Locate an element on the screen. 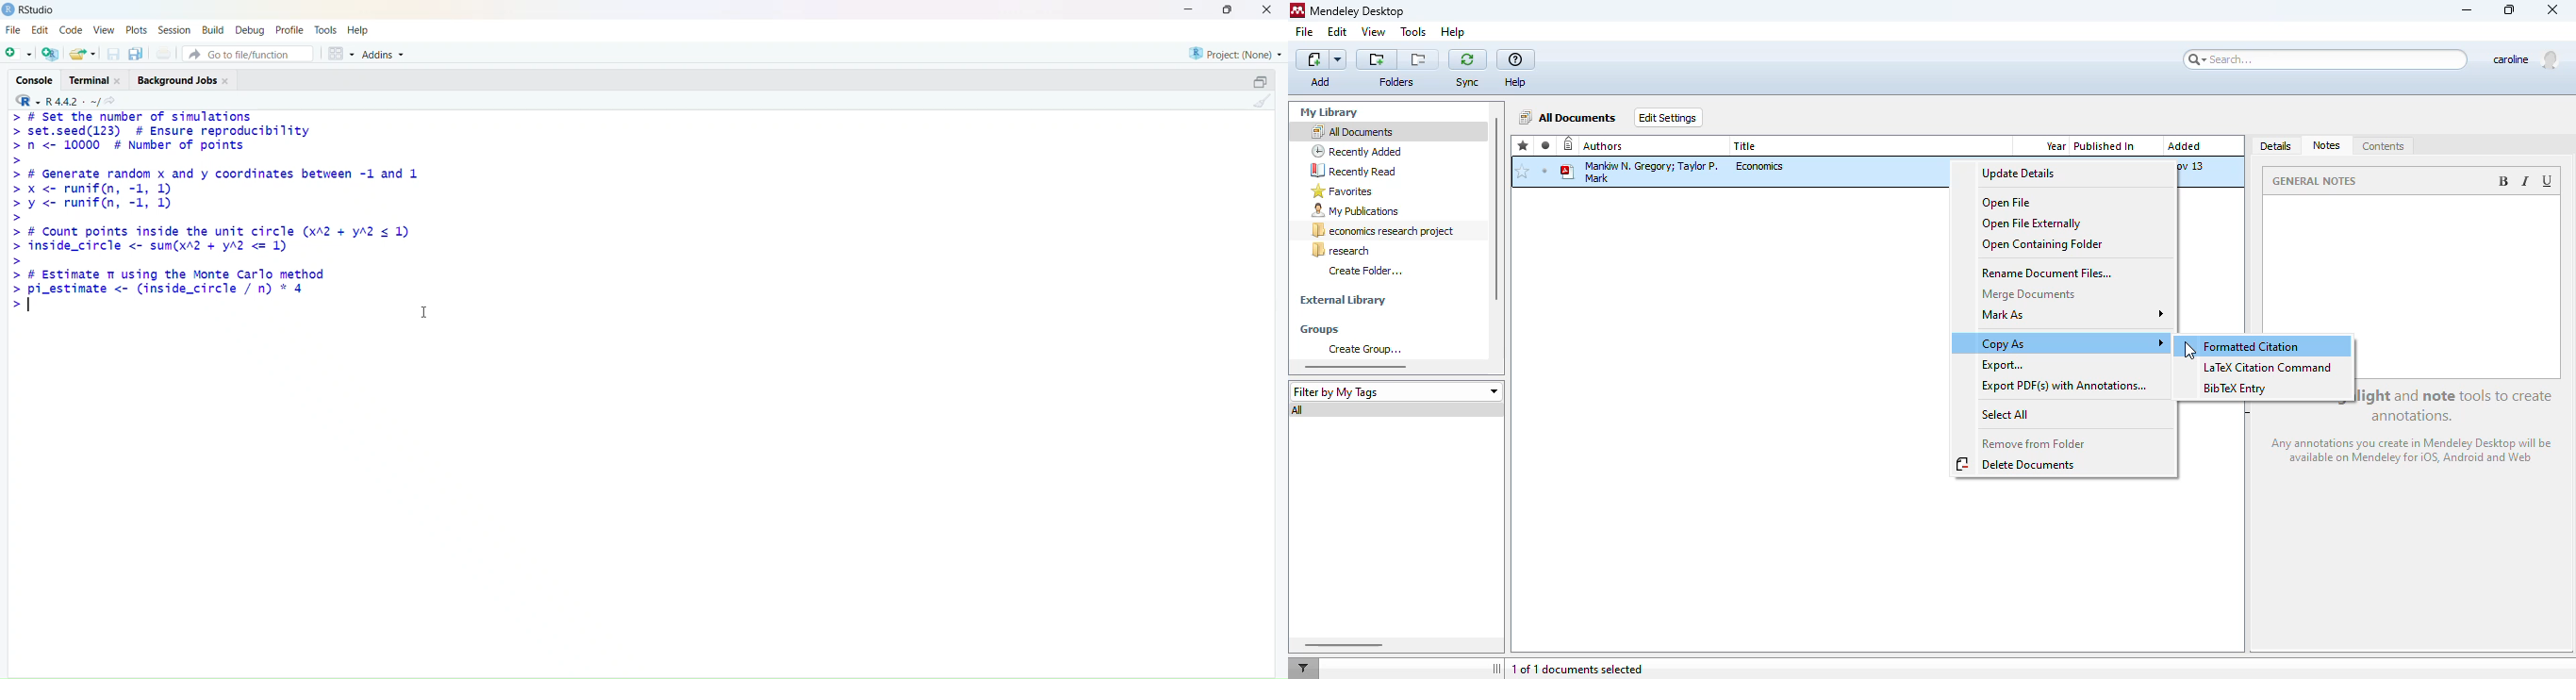  all documents is located at coordinates (1351, 131).